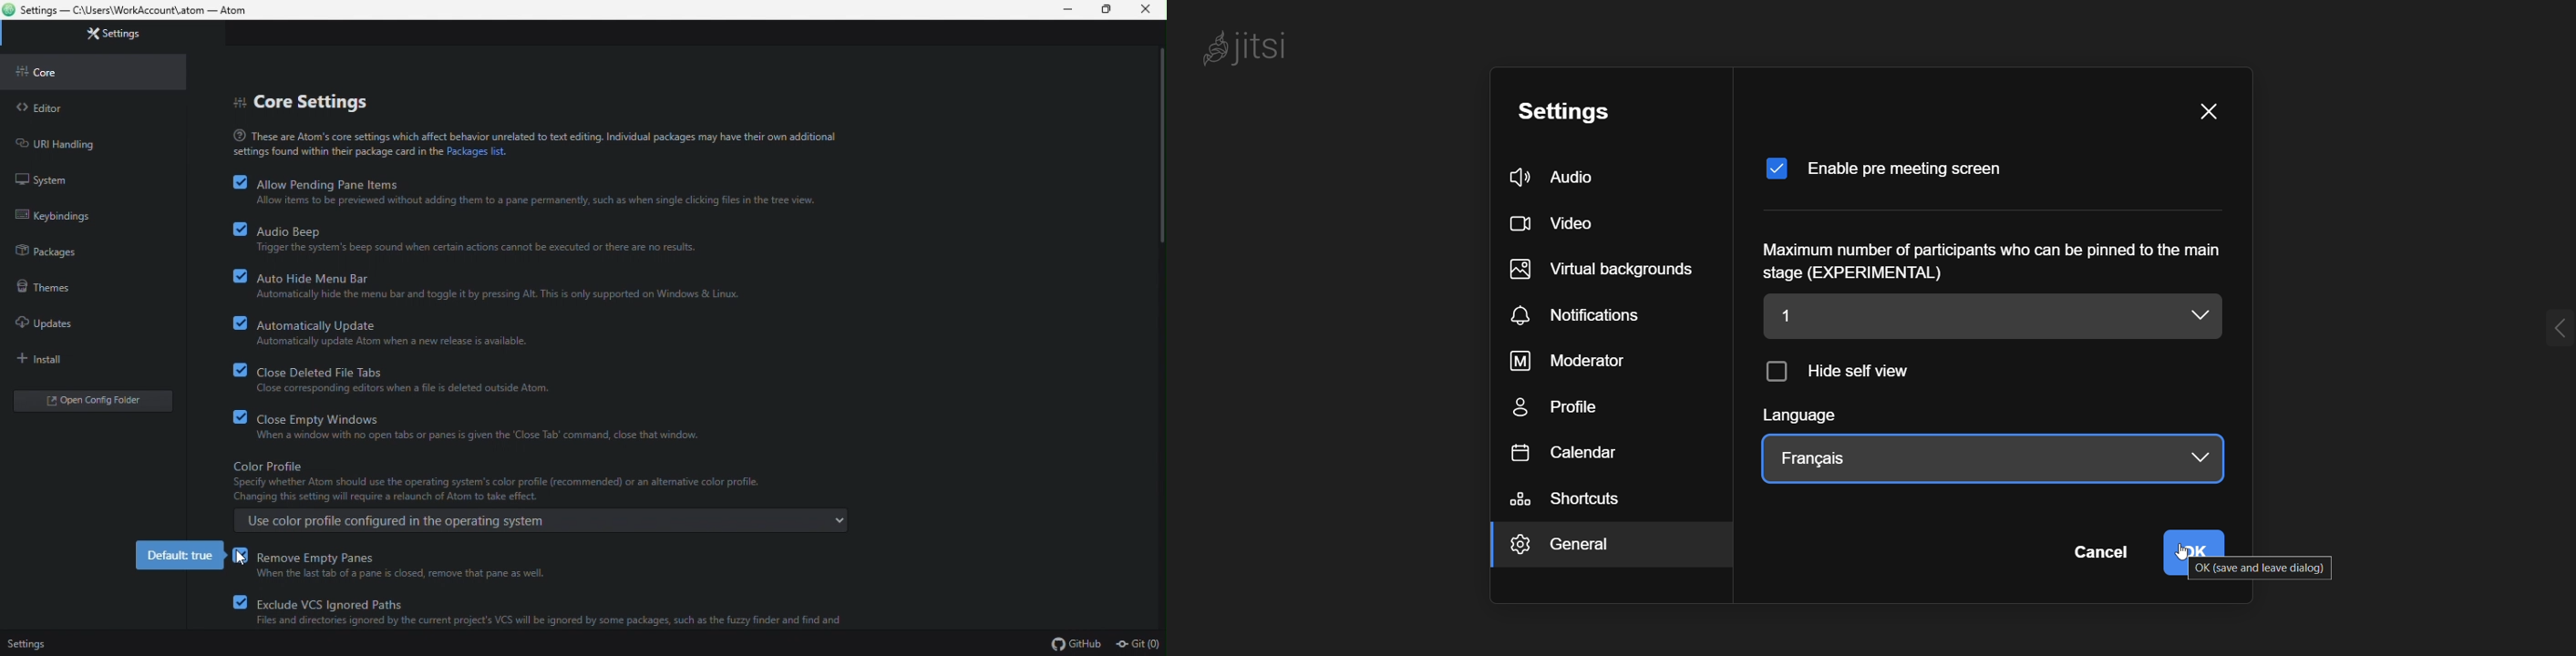 The height and width of the screenshot is (672, 2576). Describe the element at coordinates (1591, 547) in the screenshot. I see `General` at that location.